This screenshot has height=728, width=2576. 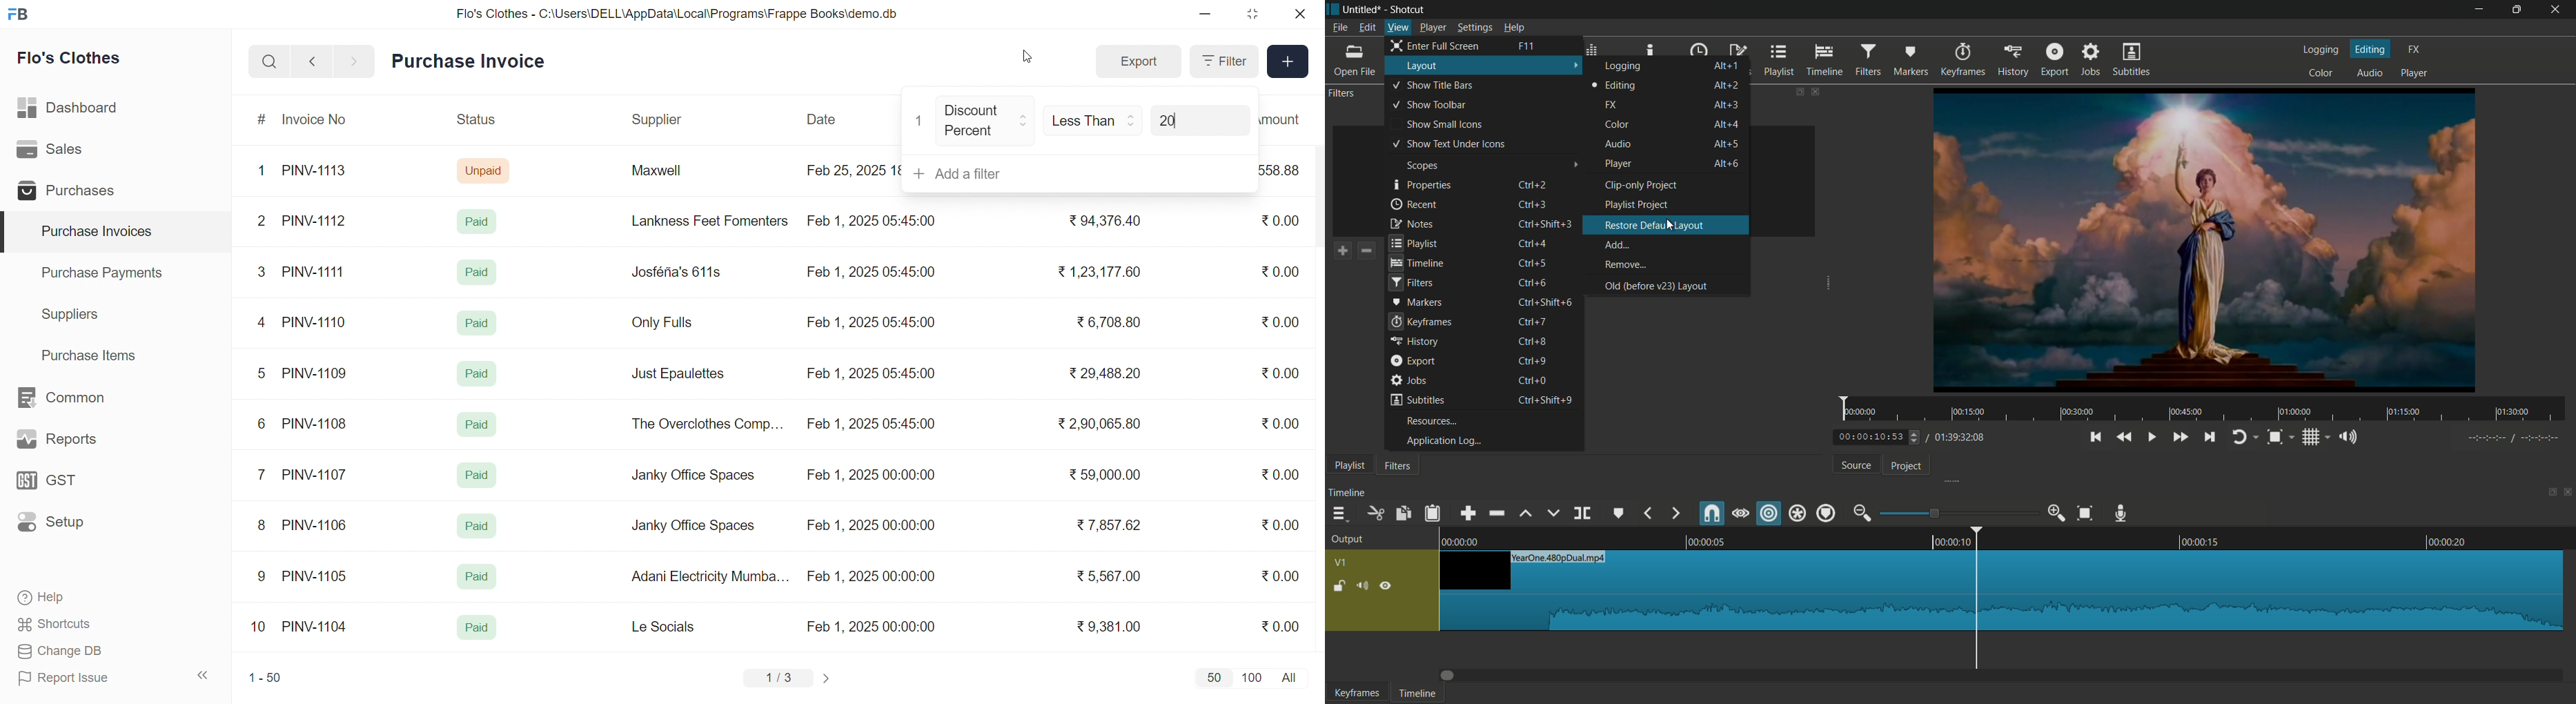 What do you see at coordinates (1094, 121) in the screenshot?
I see `Less Than` at bounding box center [1094, 121].